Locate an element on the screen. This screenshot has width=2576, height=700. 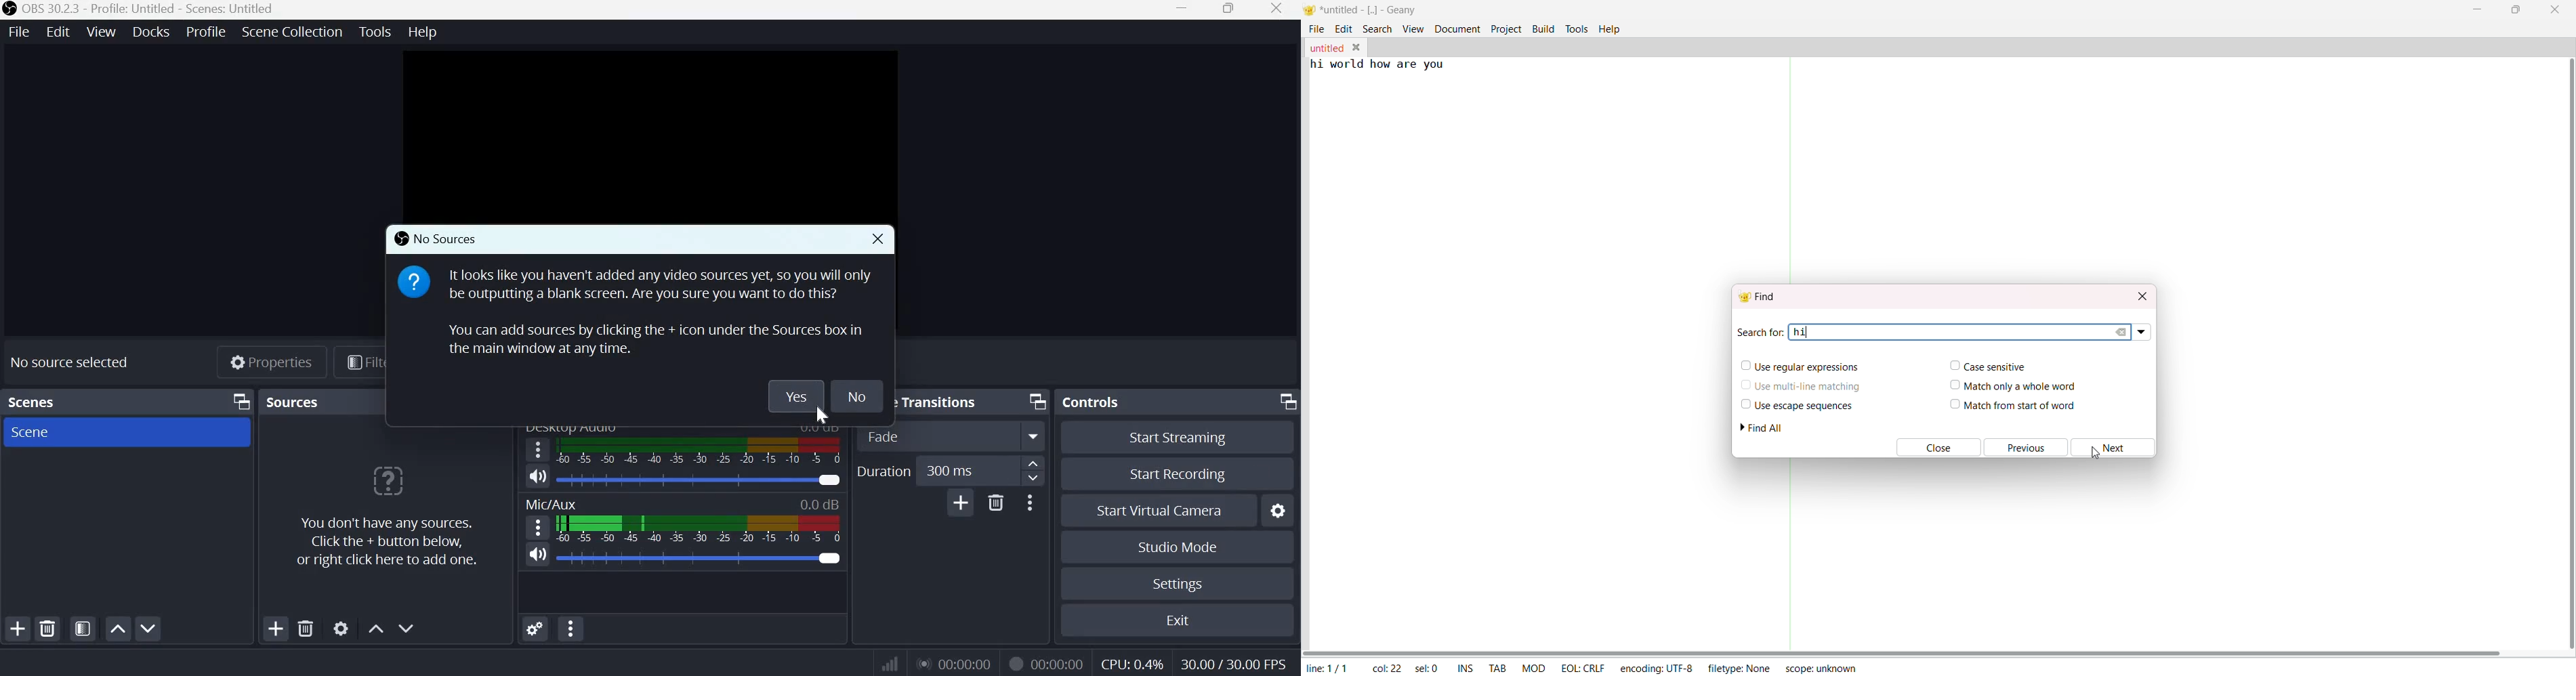
Yes is located at coordinates (794, 396).